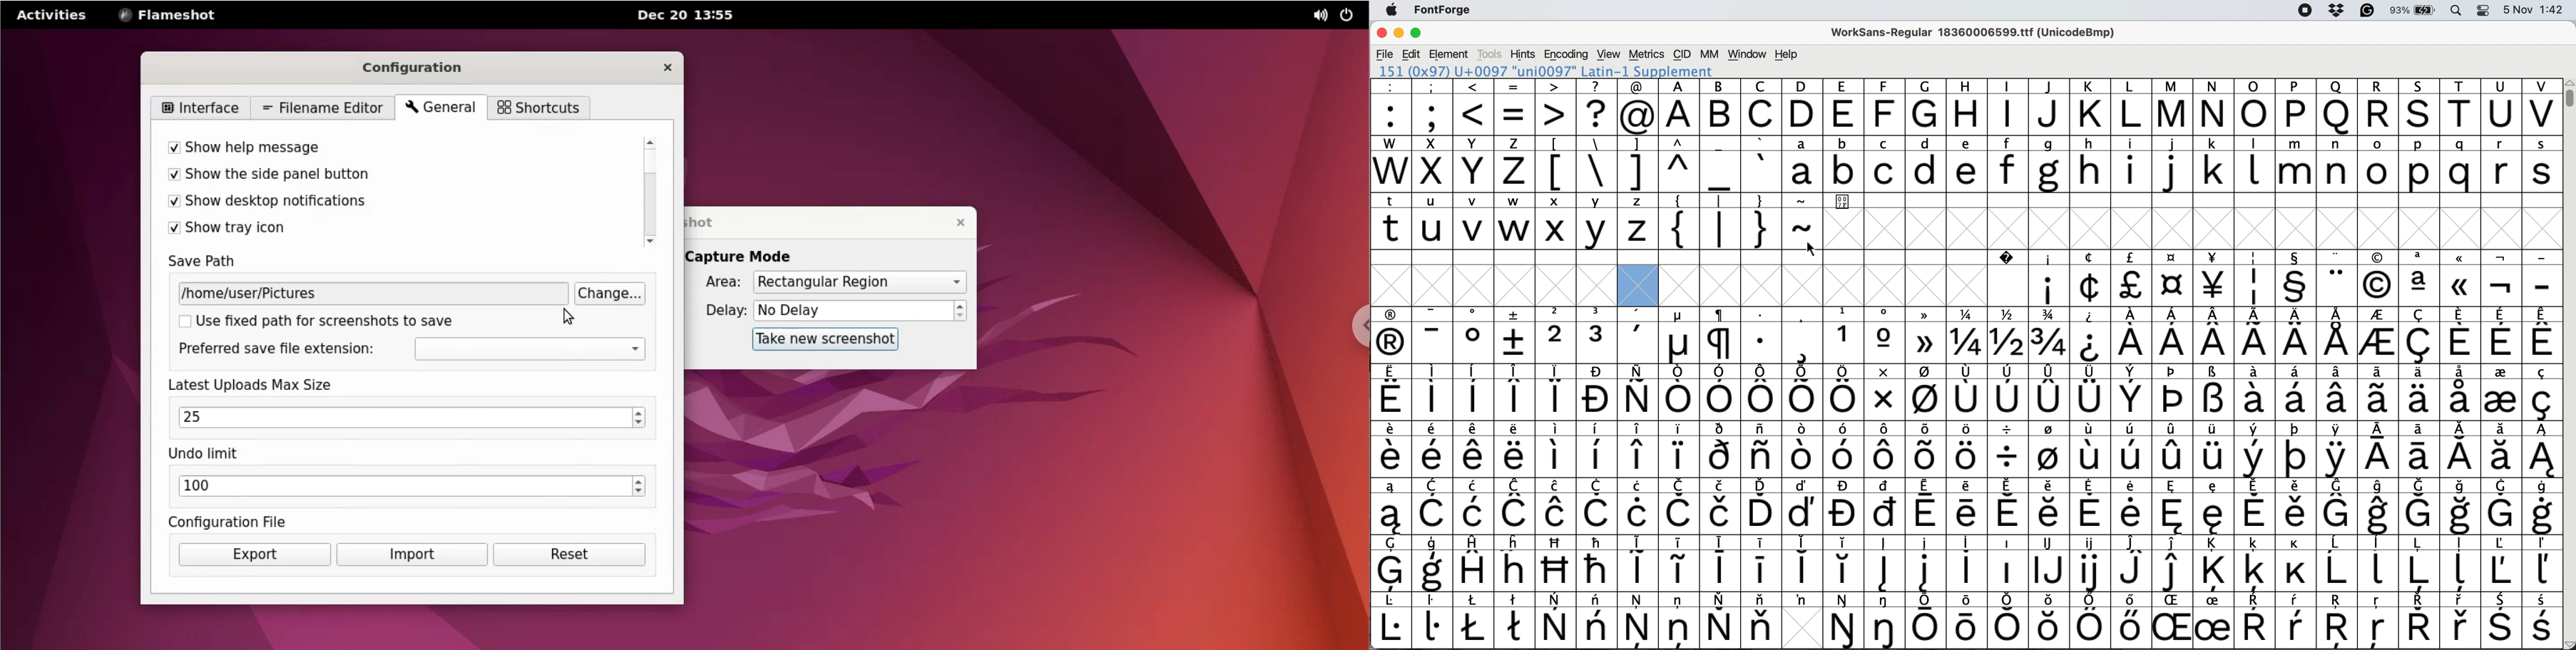 The width and height of the screenshot is (2576, 672). What do you see at coordinates (2379, 621) in the screenshot?
I see `` at bounding box center [2379, 621].